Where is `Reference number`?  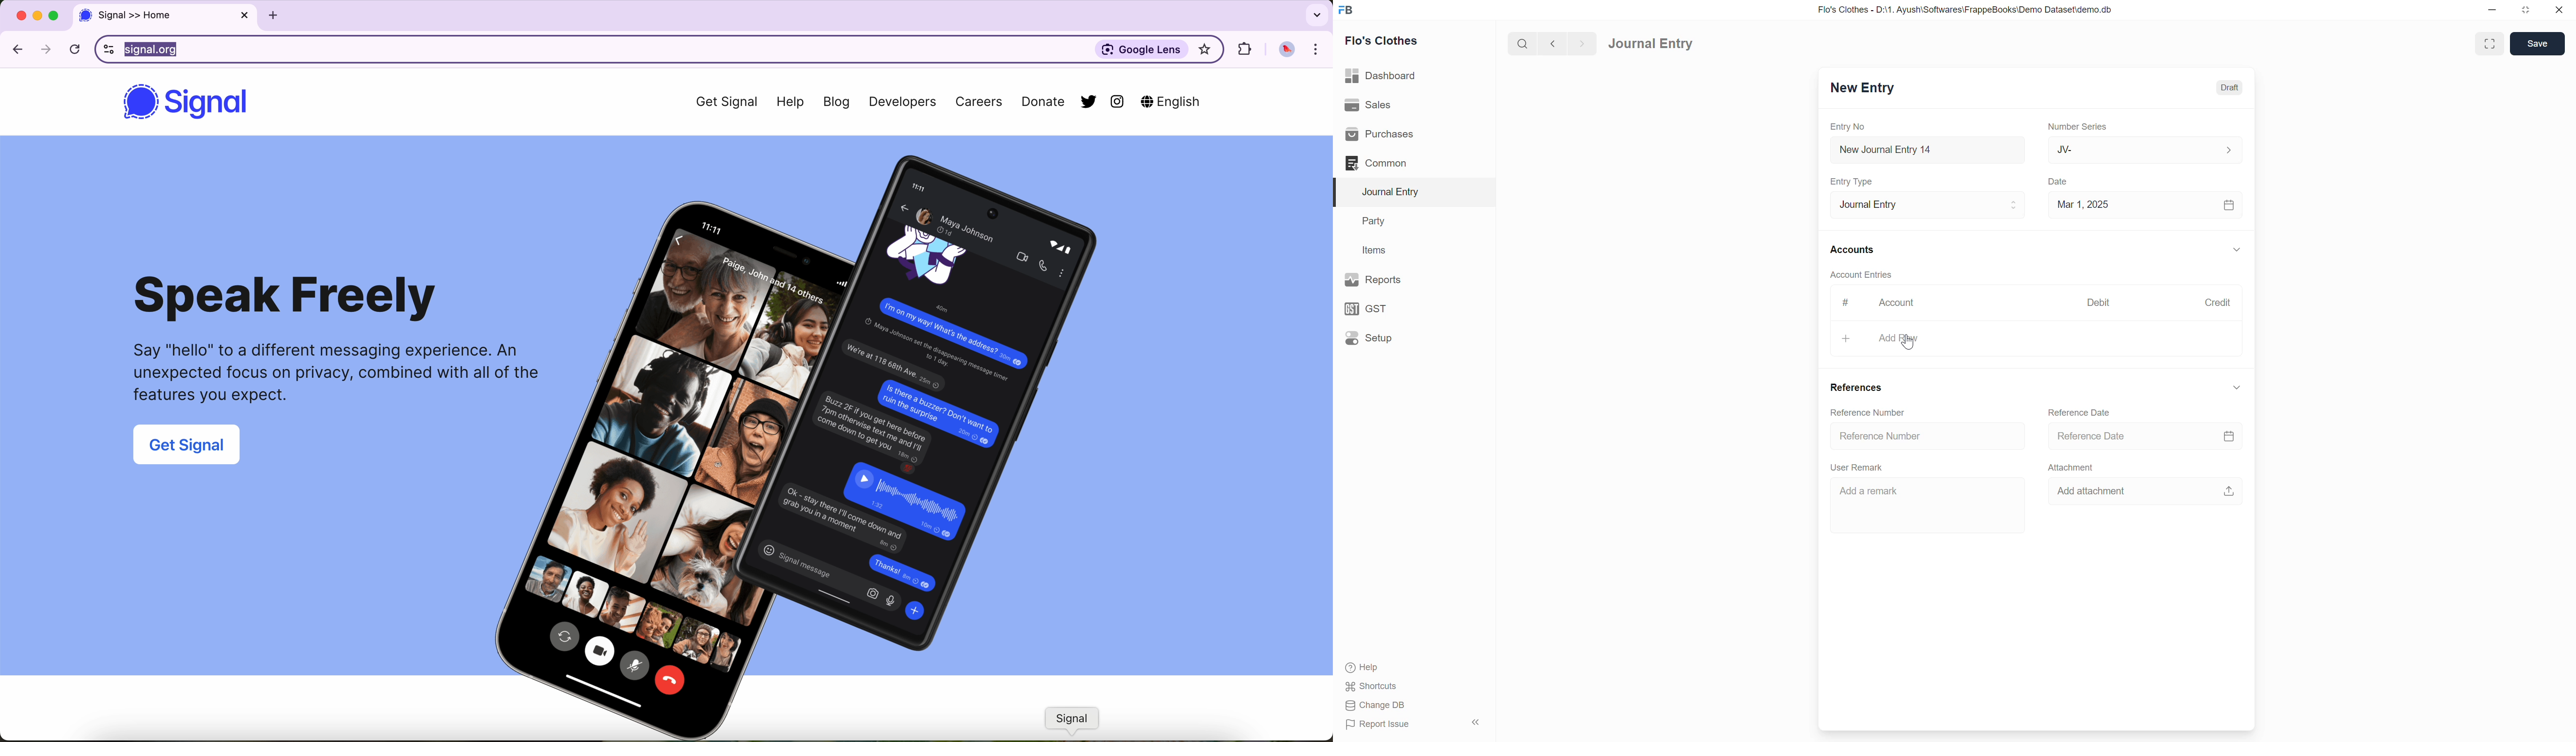
Reference number is located at coordinates (1903, 435).